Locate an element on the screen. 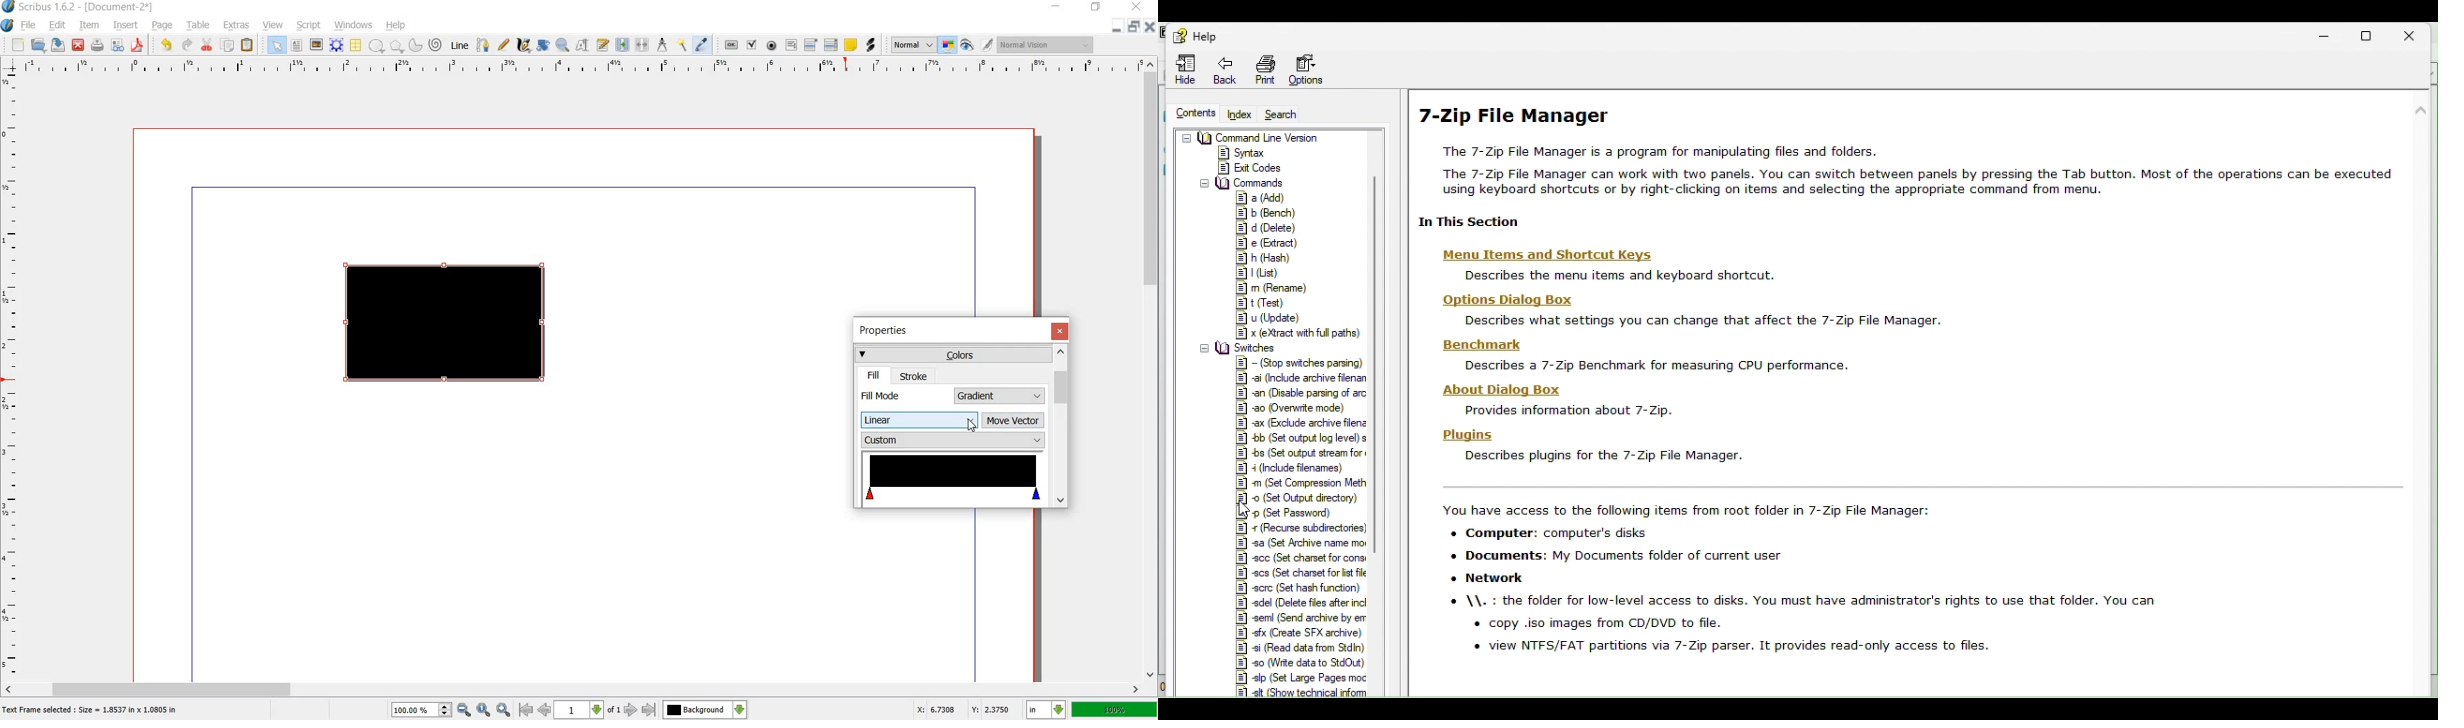 This screenshot has width=2464, height=728. print is located at coordinates (97, 46).